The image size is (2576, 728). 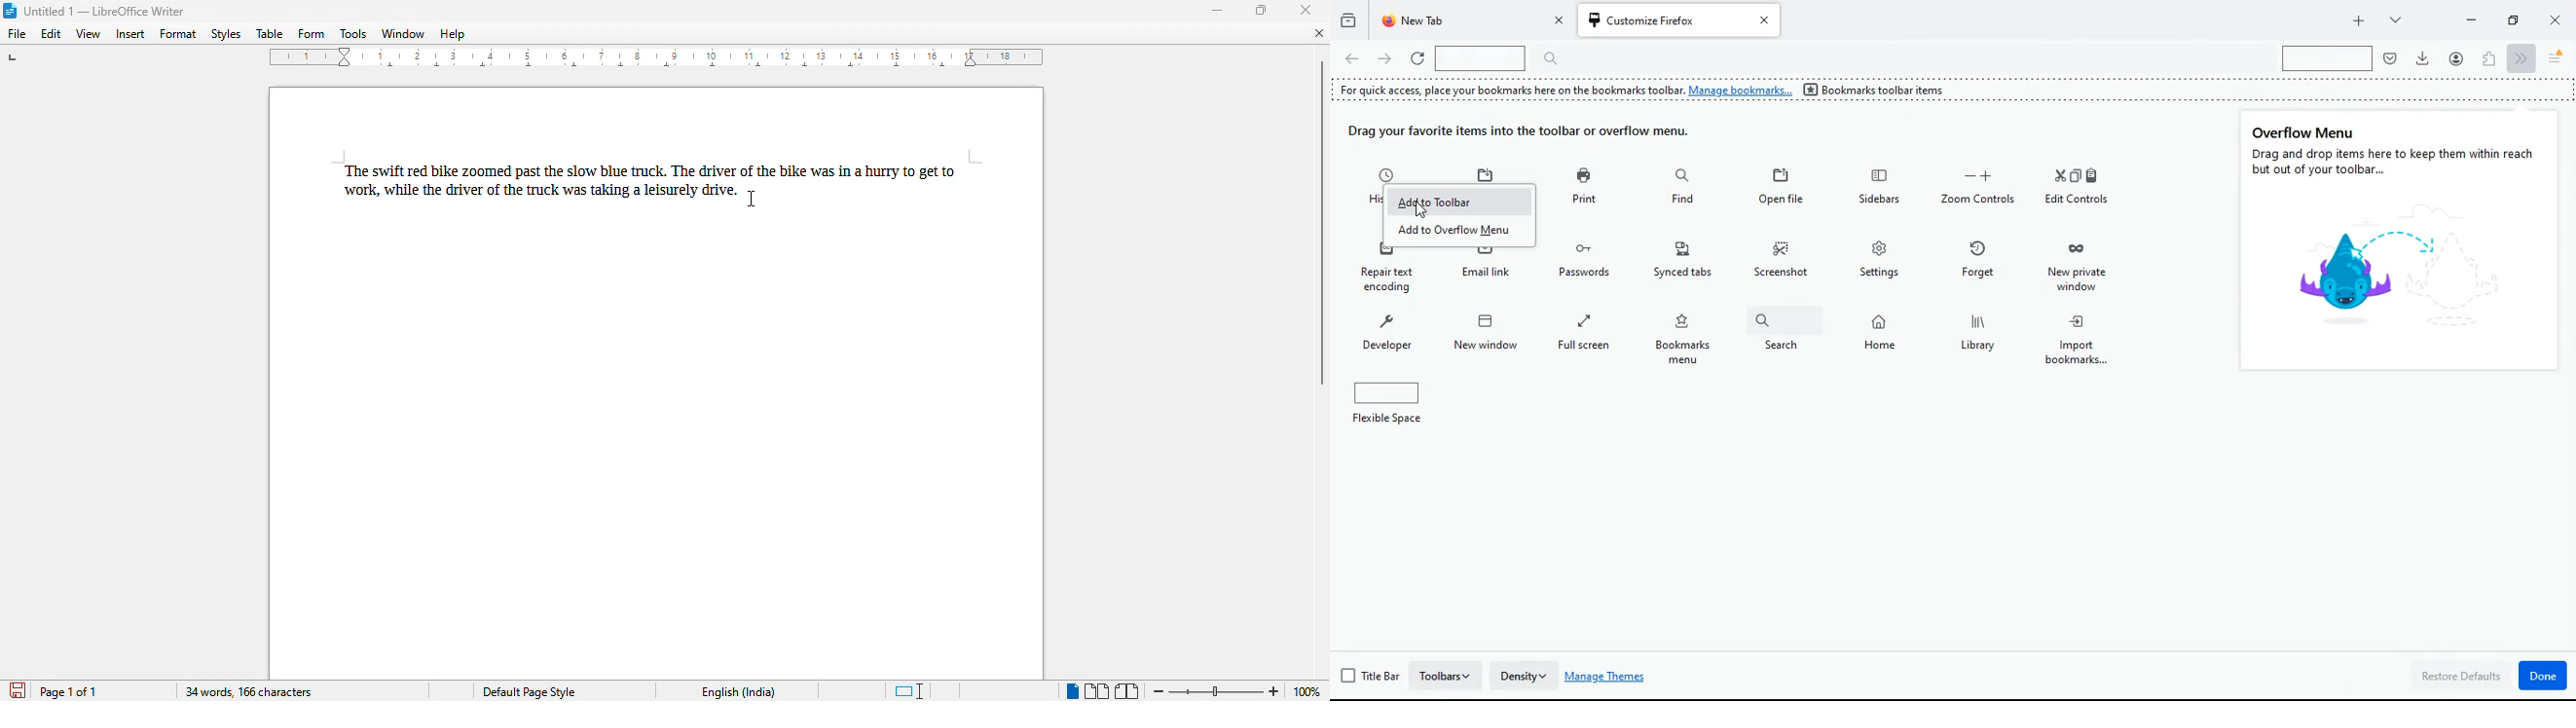 What do you see at coordinates (1097, 691) in the screenshot?
I see `multi-page view` at bounding box center [1097, 691].